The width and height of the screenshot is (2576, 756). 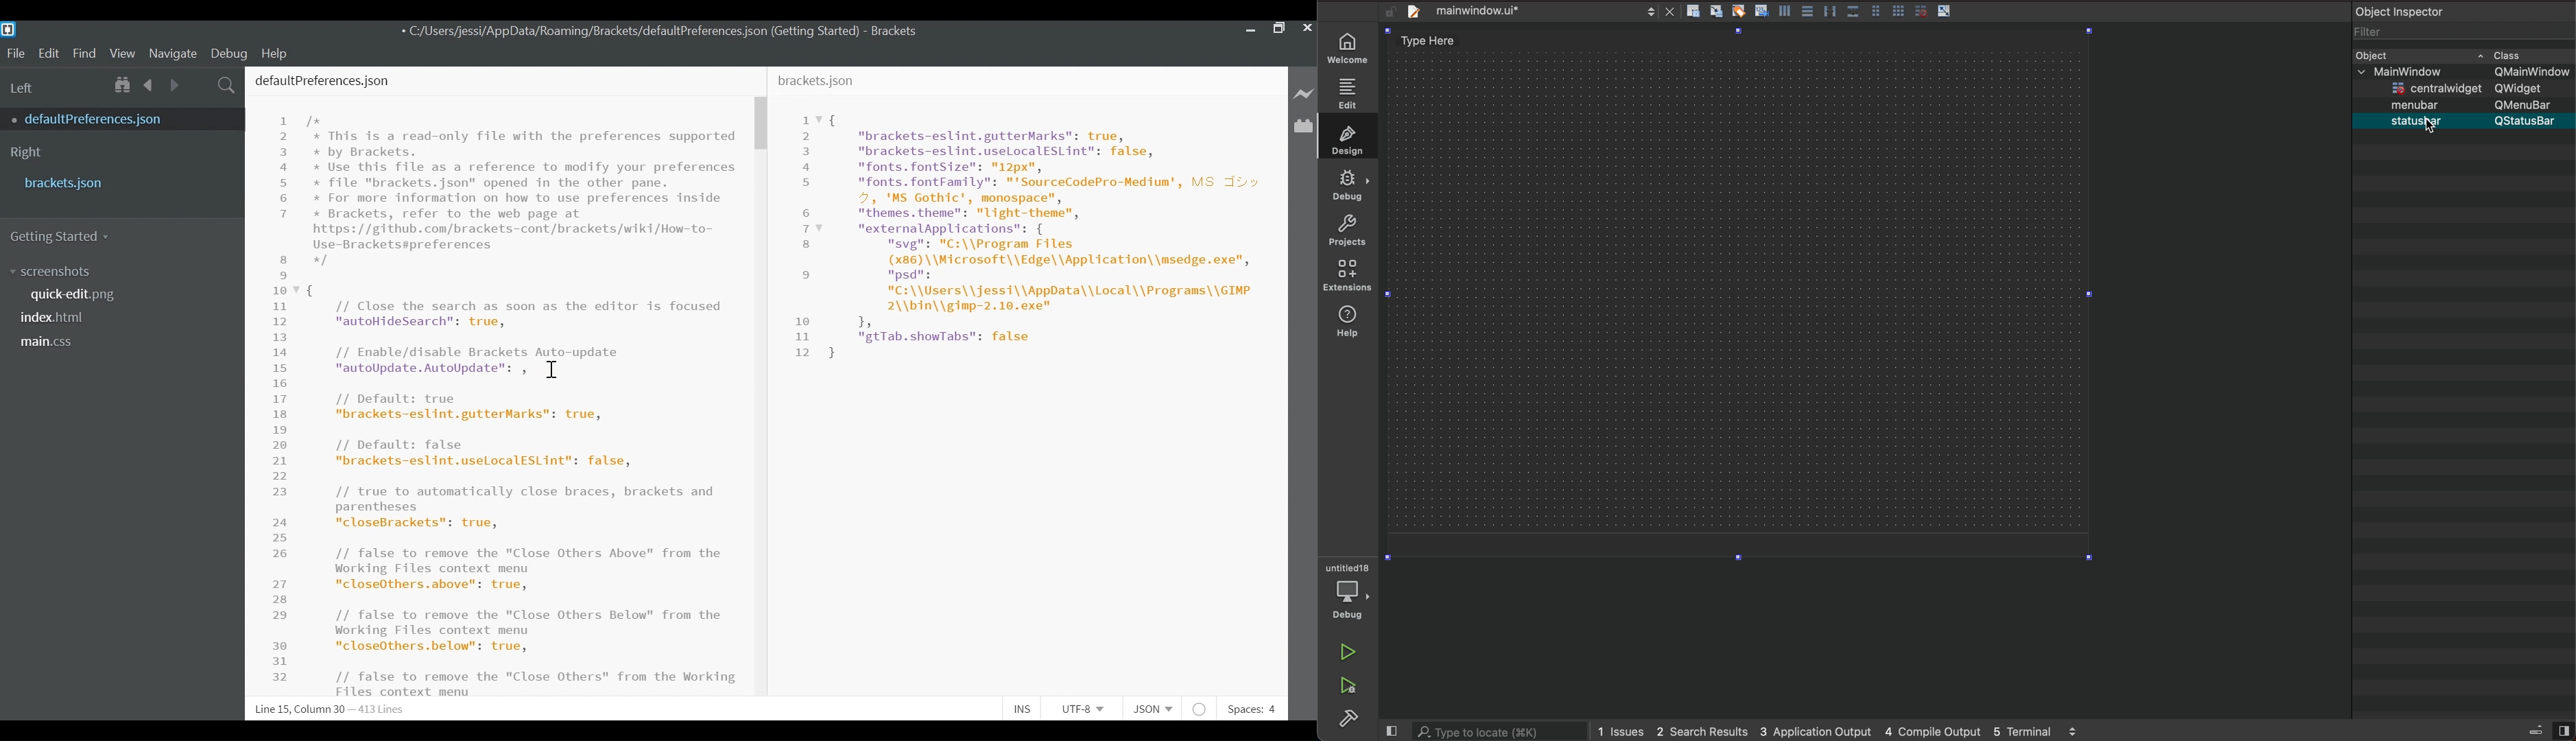 What do you see at coordinates (1347, 189) in the screenshot?
I see `debug` at bounding box center [1347, 189].